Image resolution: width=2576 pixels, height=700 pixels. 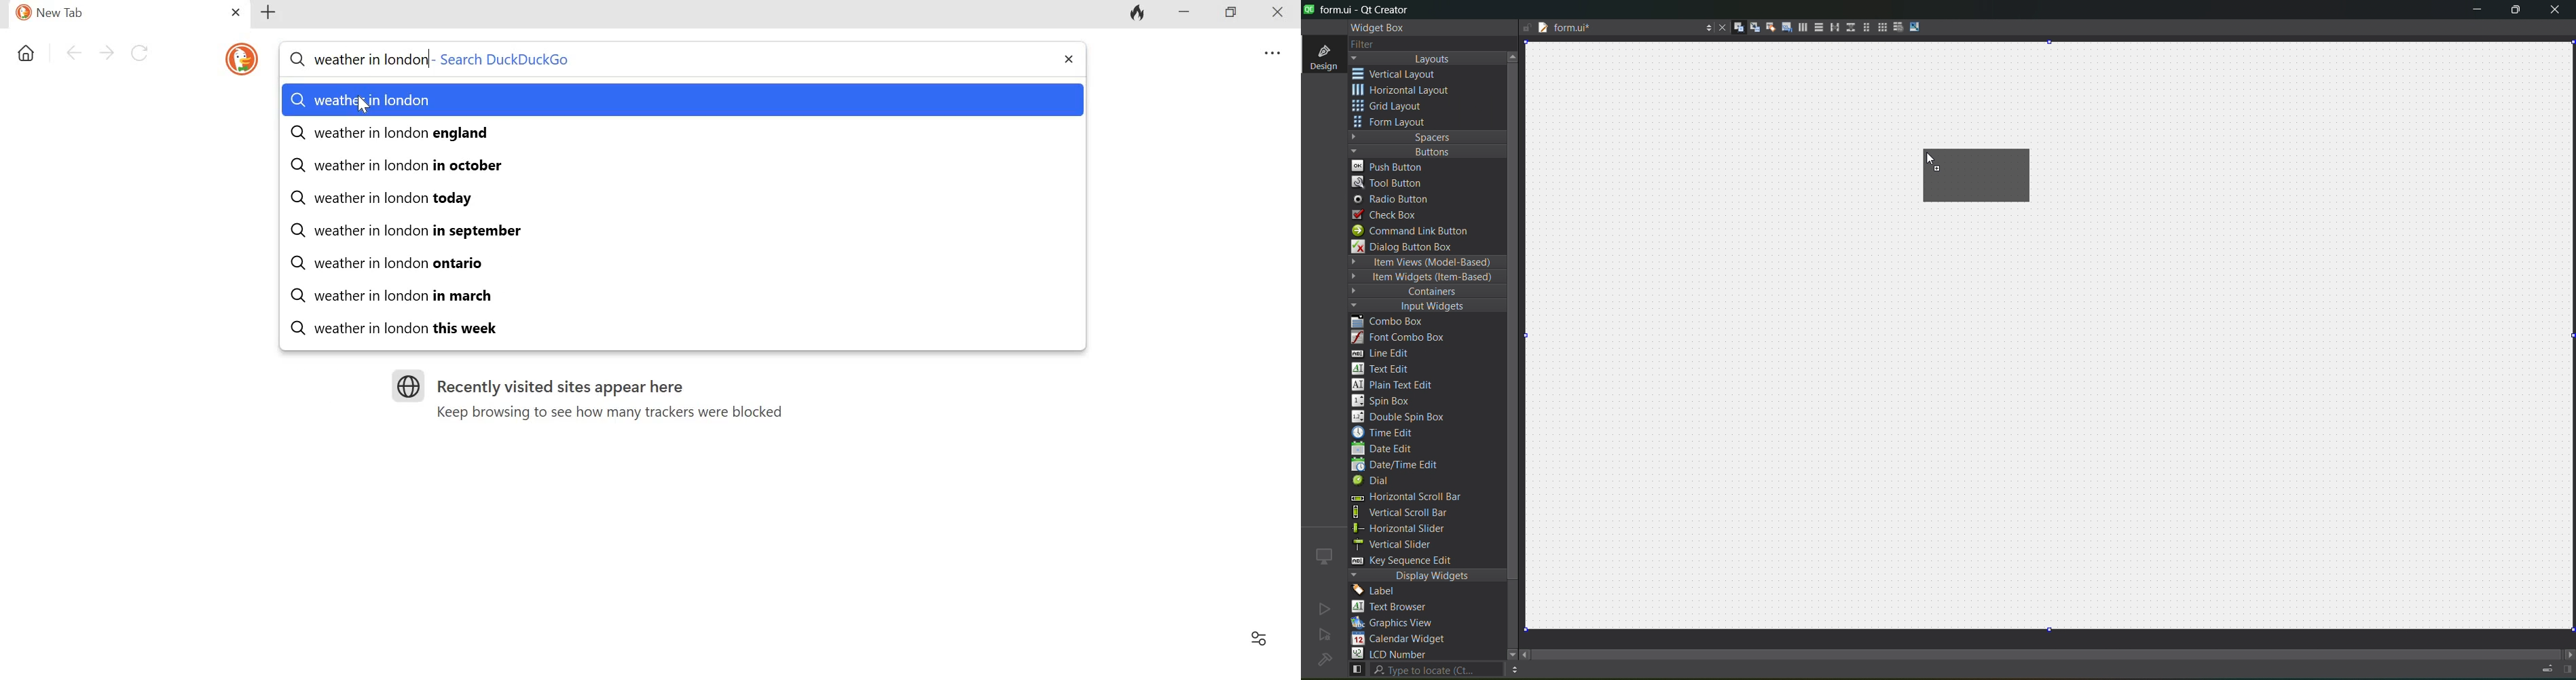 I want to click on horizontal layout, so click(x=1978, y=177).